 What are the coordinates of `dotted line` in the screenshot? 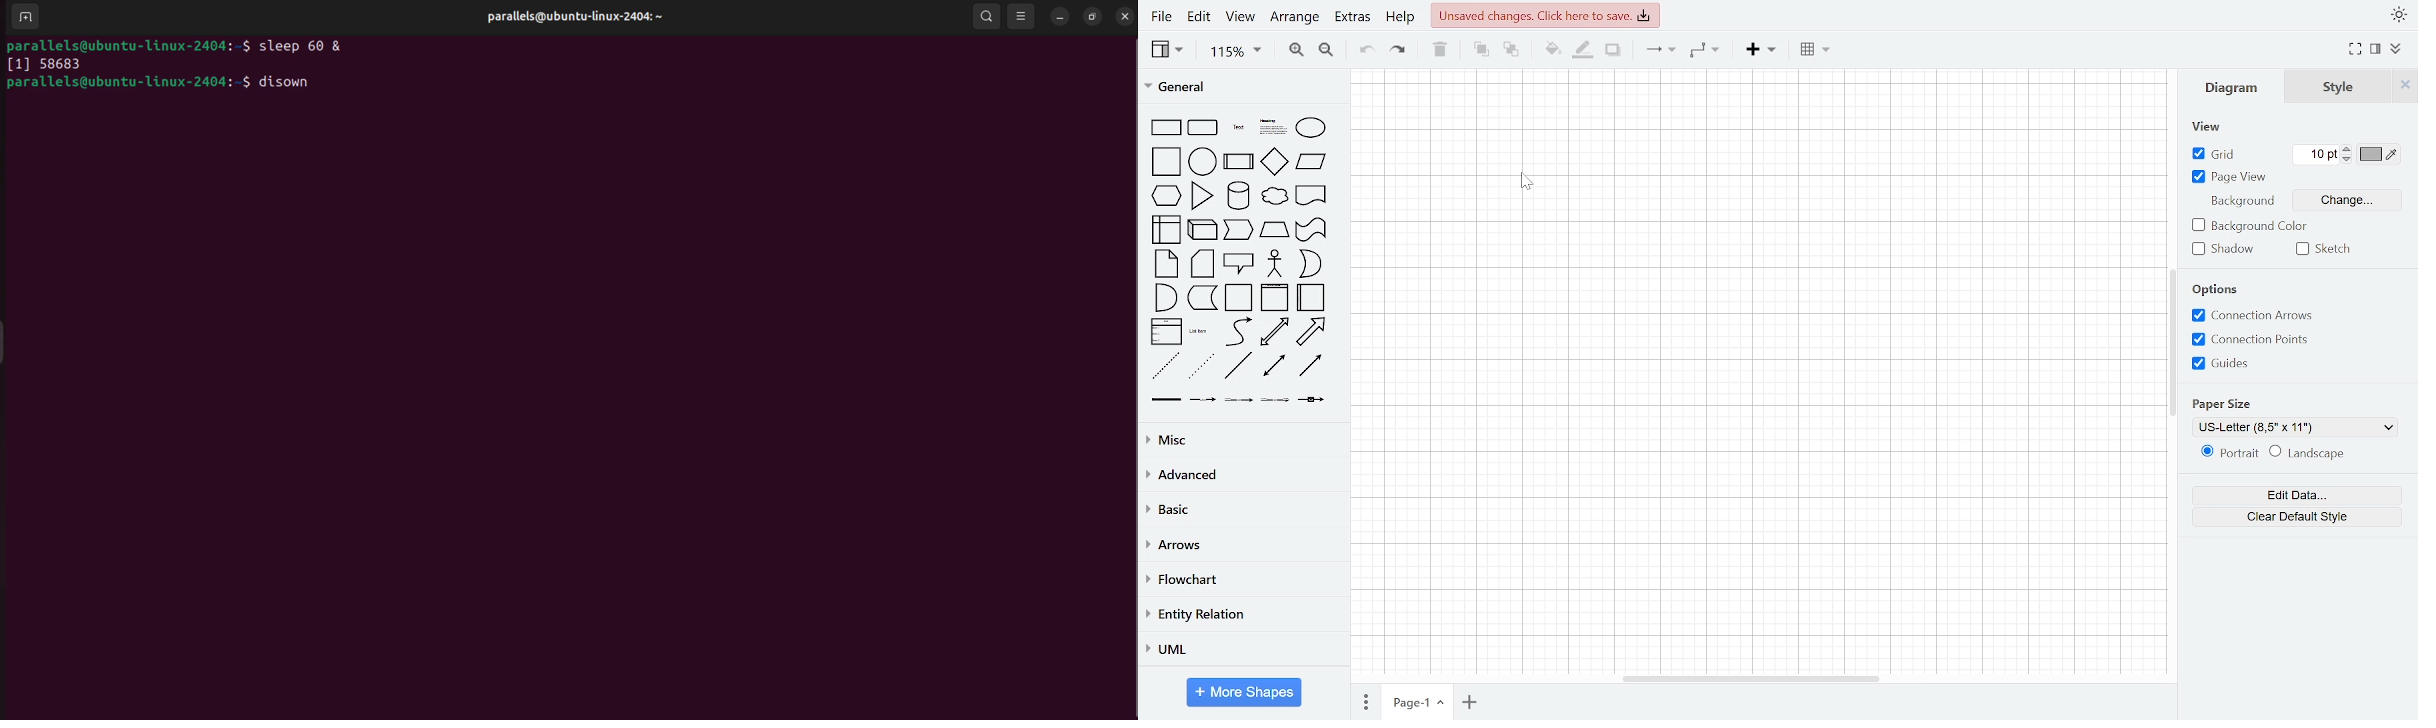 It's located at (1202, 367).